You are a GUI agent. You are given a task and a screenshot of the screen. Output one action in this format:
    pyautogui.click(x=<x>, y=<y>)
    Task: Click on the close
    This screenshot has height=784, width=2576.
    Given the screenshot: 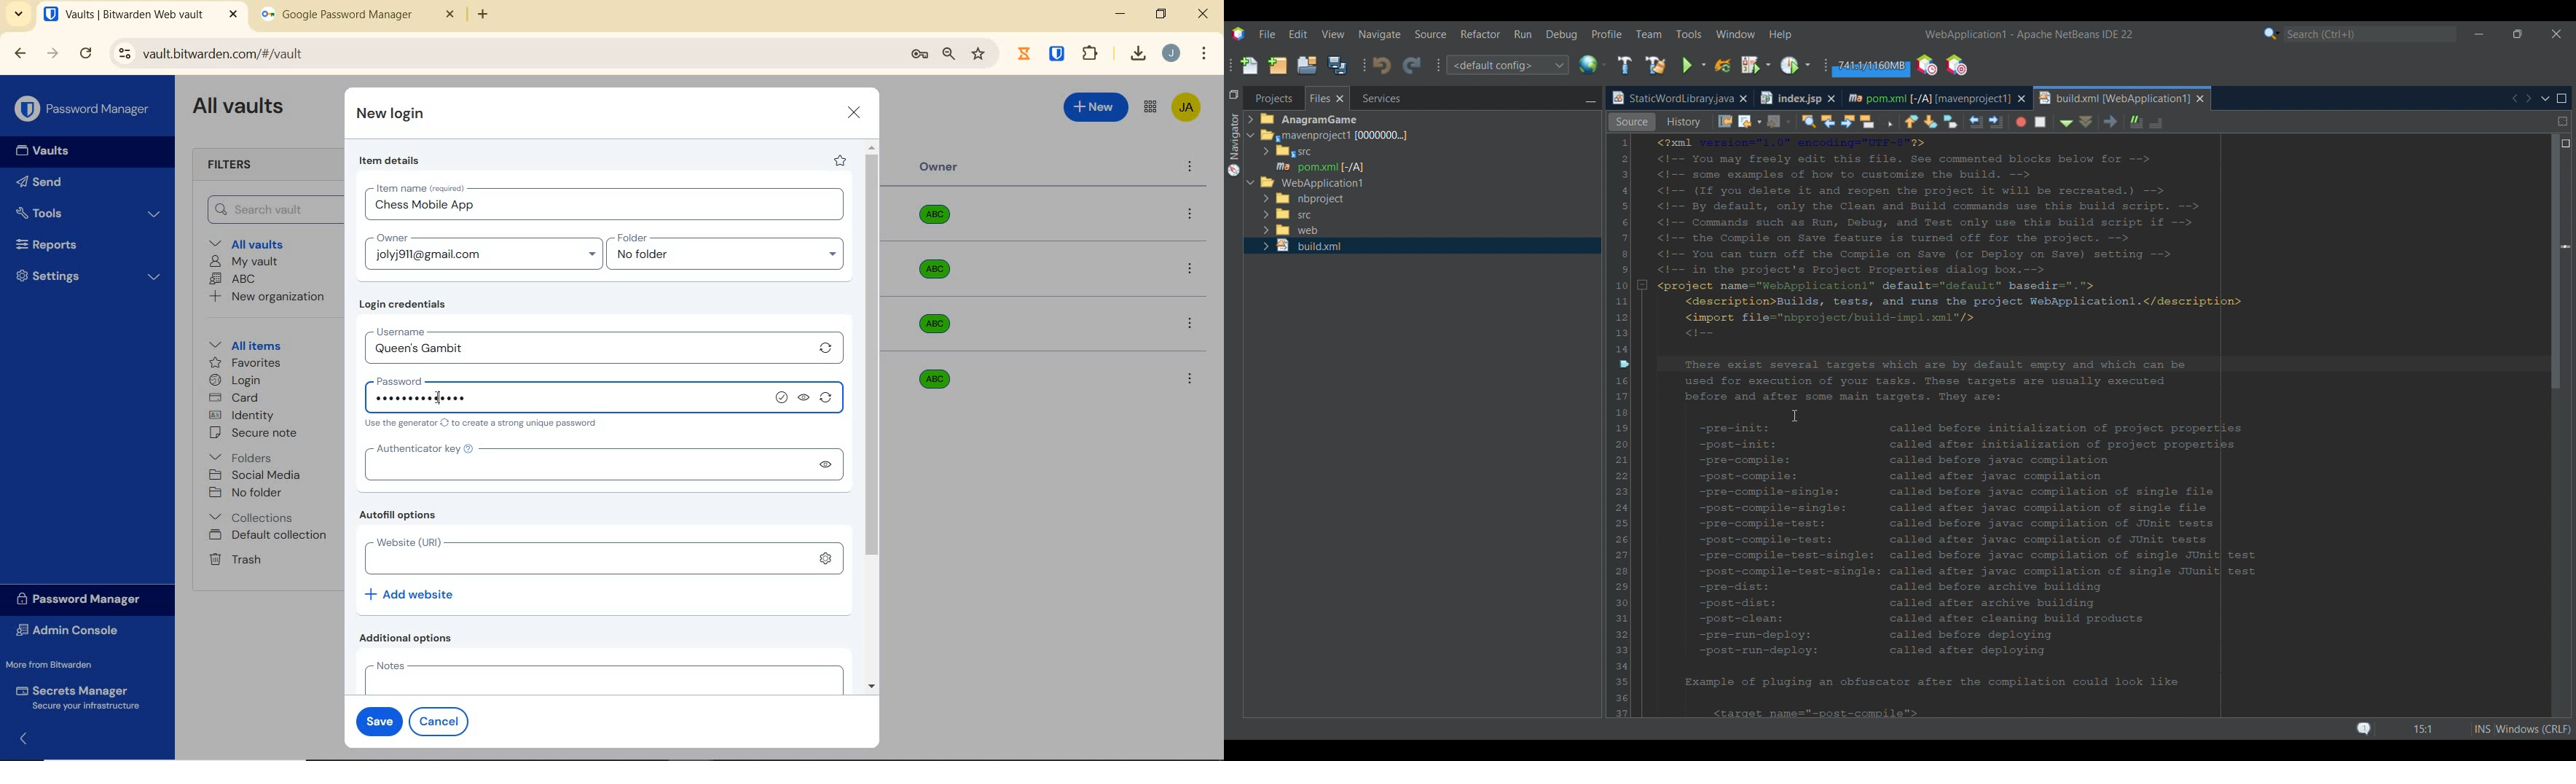 What is the action you would take?
    pyautogui.click(x=1204, y=14)
    